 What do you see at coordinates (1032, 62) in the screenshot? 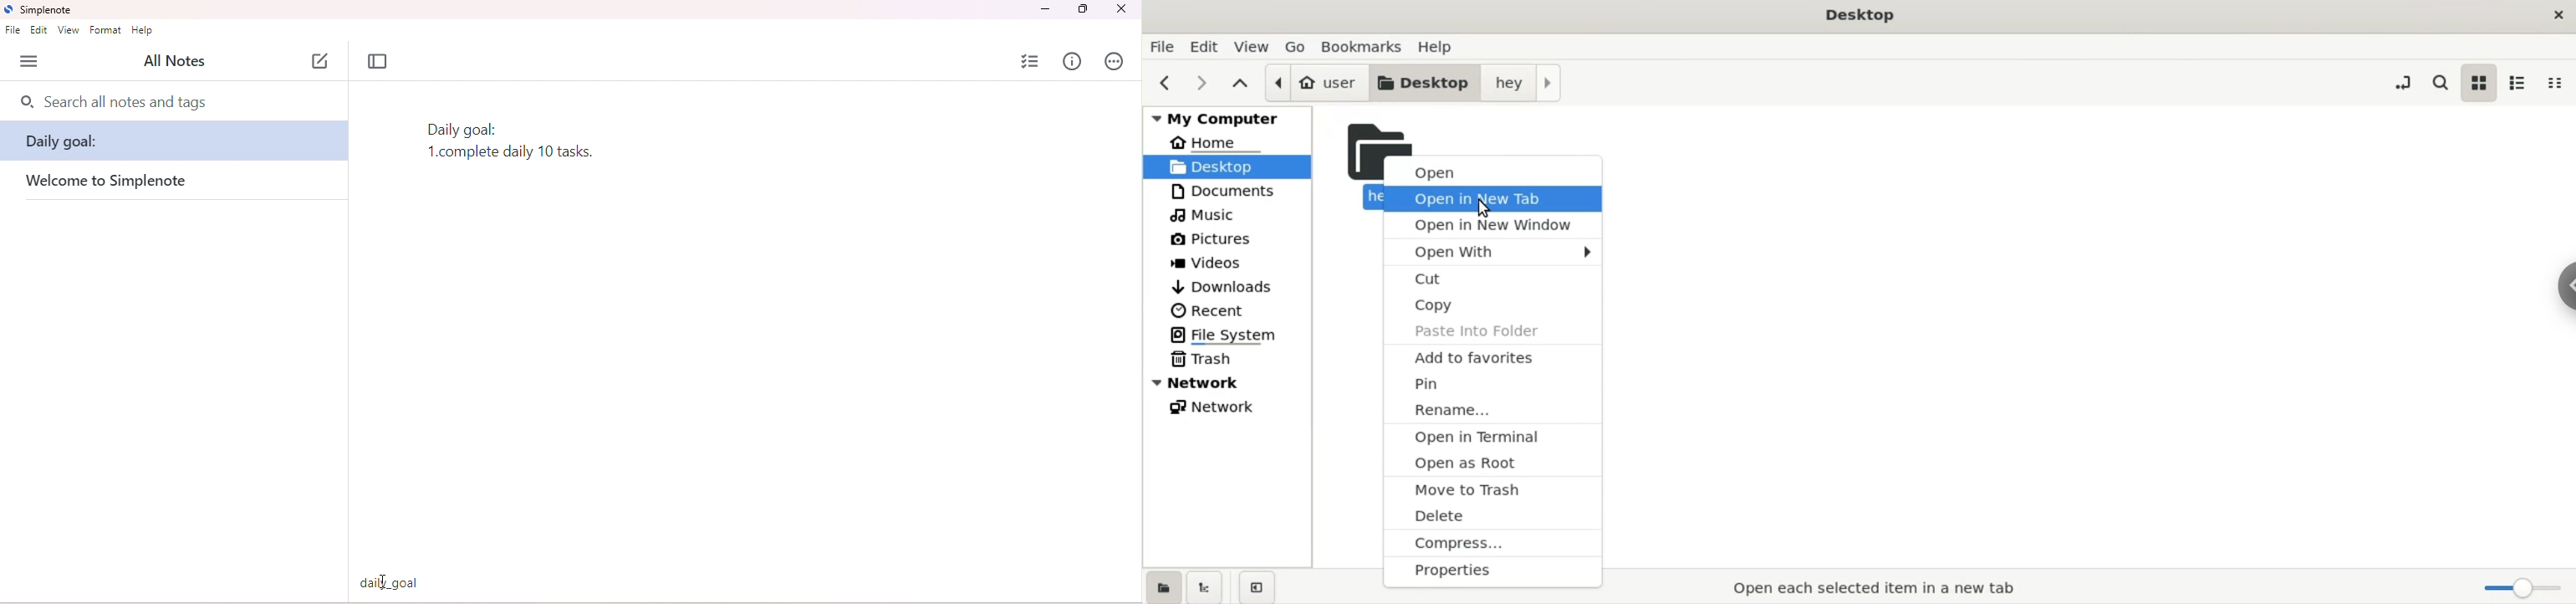
I see `insert checklist` at bounding box center [1032, 62].